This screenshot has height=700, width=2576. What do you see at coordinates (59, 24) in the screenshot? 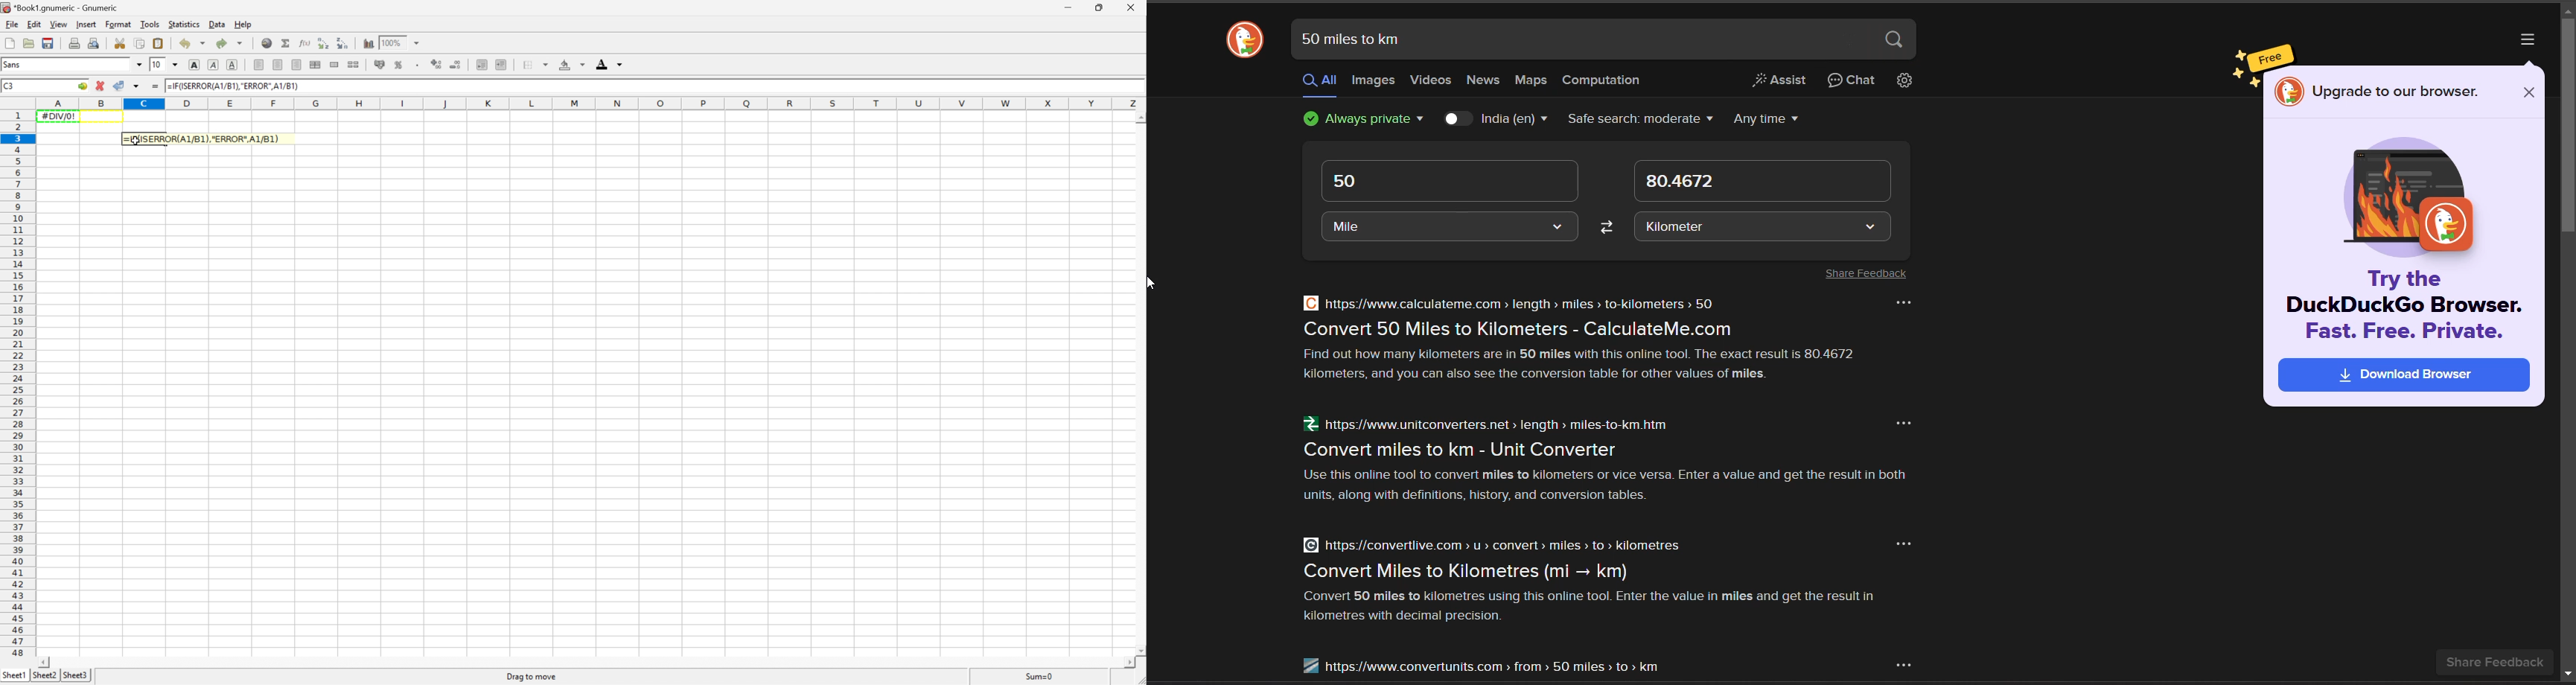
I see `View` at bounding box center [59, 24].